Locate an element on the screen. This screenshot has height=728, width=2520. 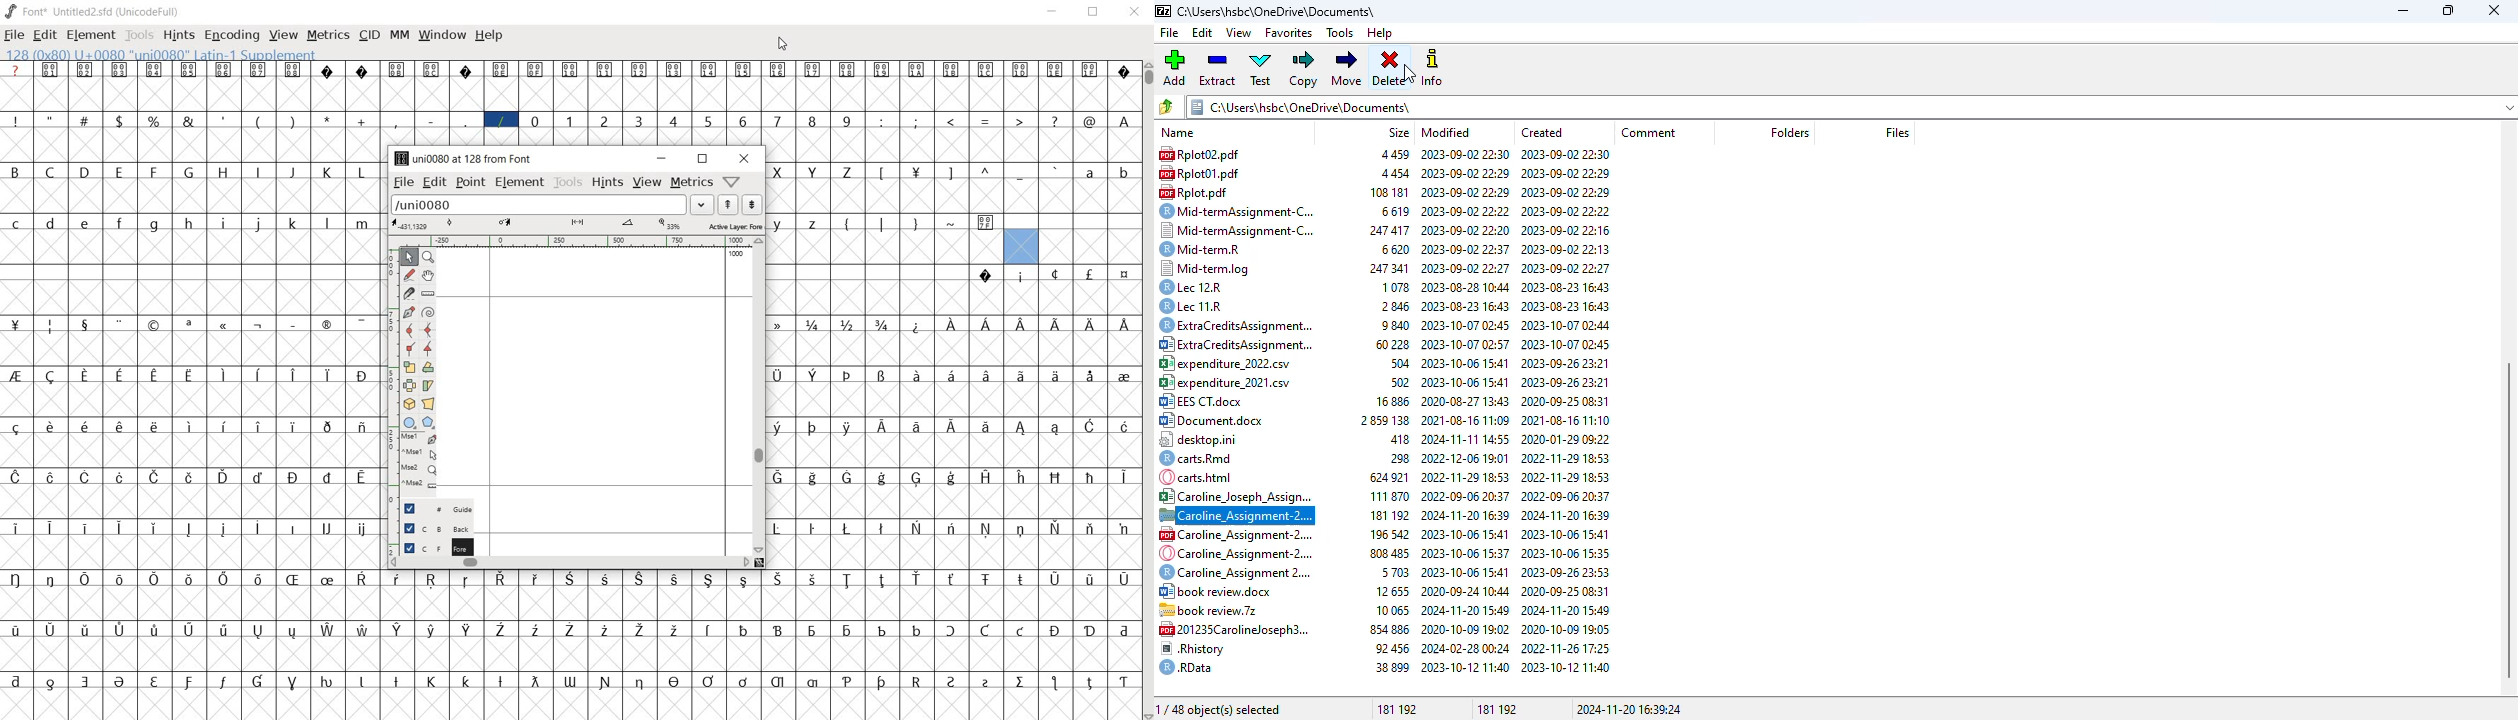
glyph is located at coordinates (190, 580).